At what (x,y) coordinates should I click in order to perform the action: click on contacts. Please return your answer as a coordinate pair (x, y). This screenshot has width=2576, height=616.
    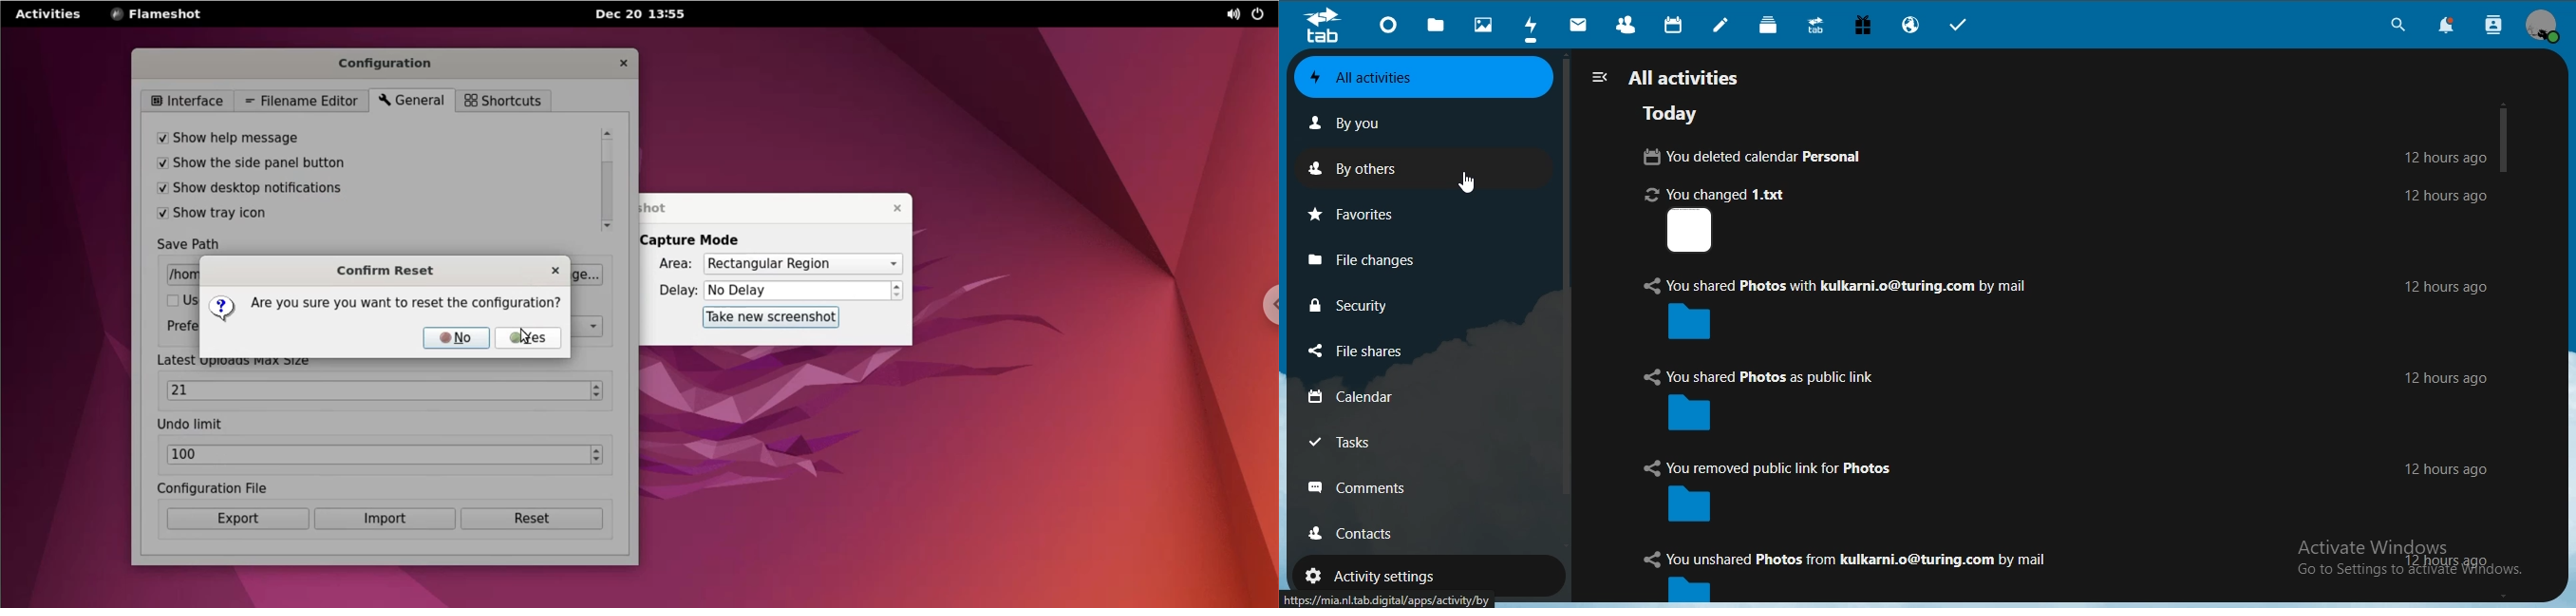
    Looking at the image, I should click on (1368, 533).